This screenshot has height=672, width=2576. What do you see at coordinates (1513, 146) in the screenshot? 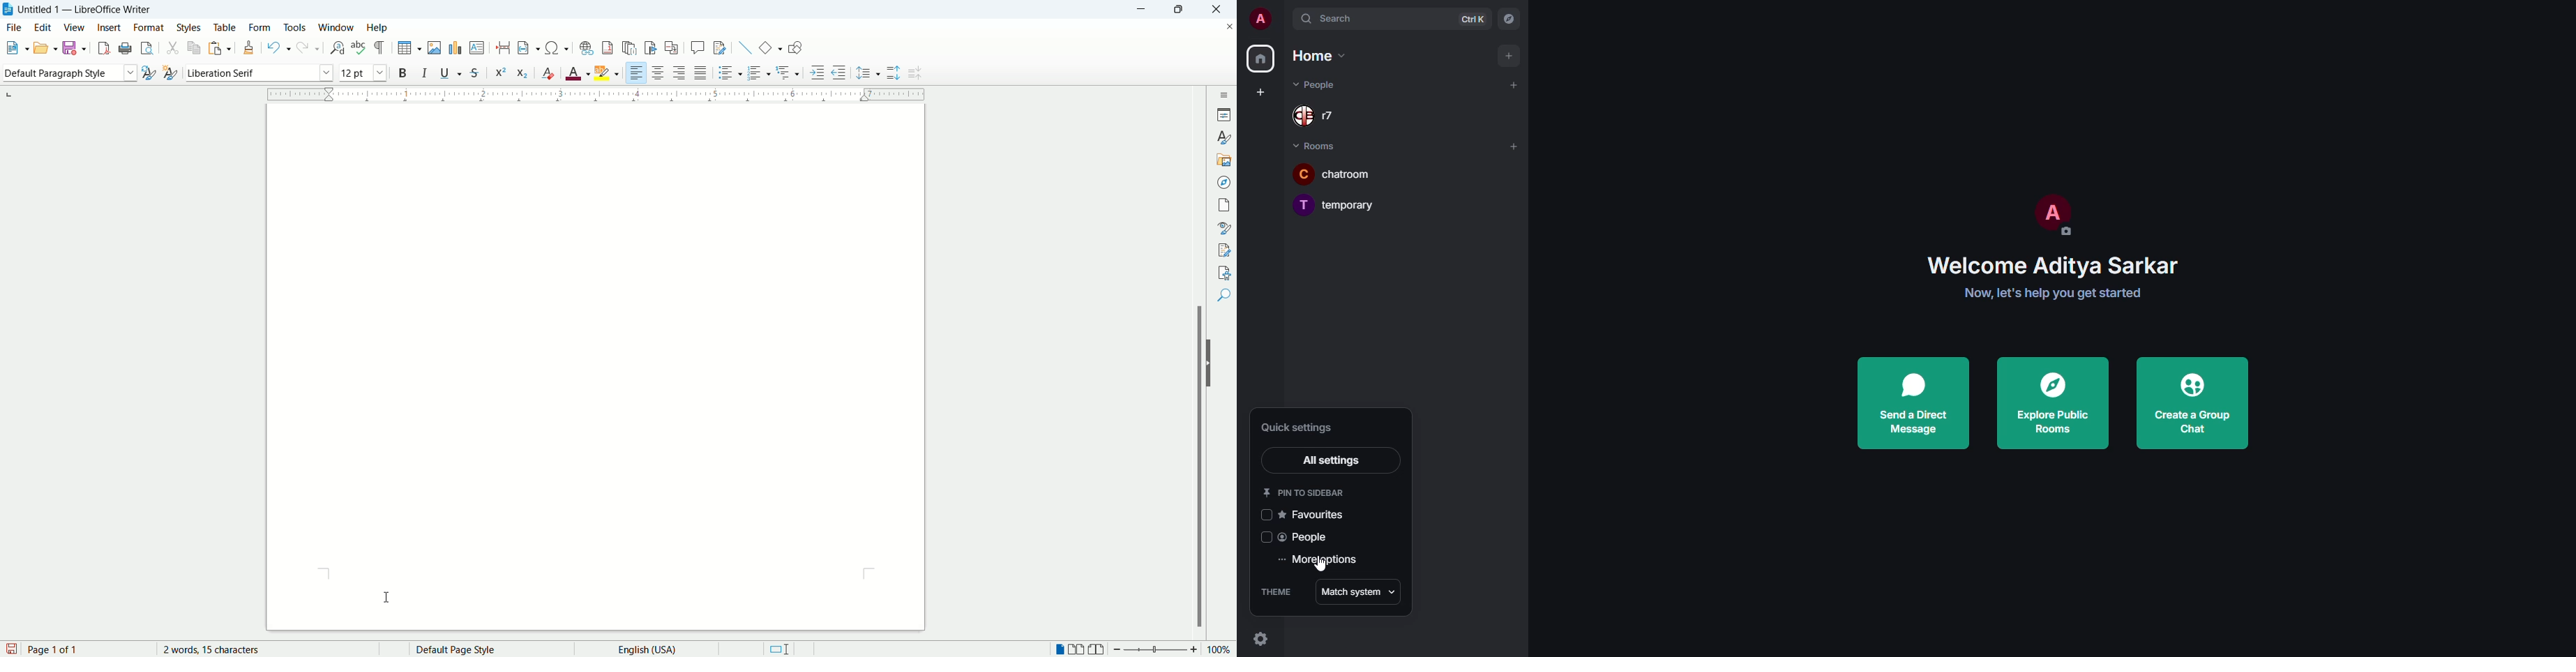
I see `add` at bounding box center [1513, 146].